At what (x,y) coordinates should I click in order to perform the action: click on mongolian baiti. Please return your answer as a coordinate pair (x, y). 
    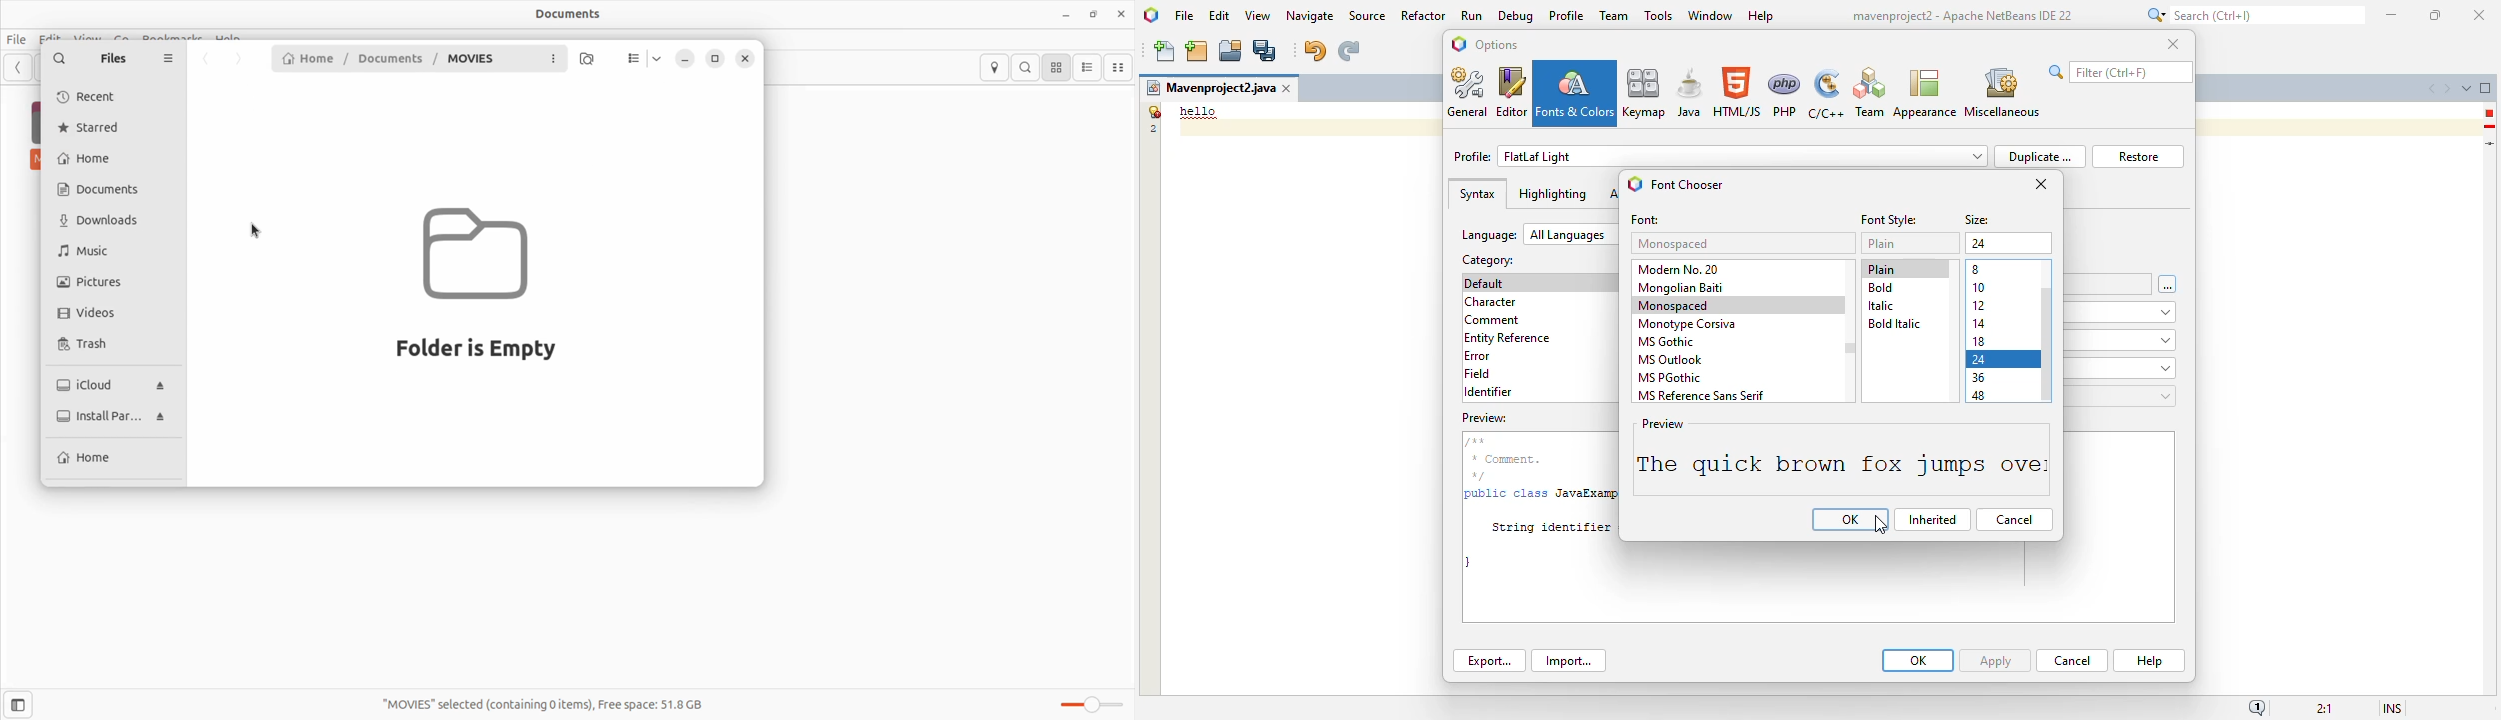
    Looking at the image, I should click on (1680, 288).